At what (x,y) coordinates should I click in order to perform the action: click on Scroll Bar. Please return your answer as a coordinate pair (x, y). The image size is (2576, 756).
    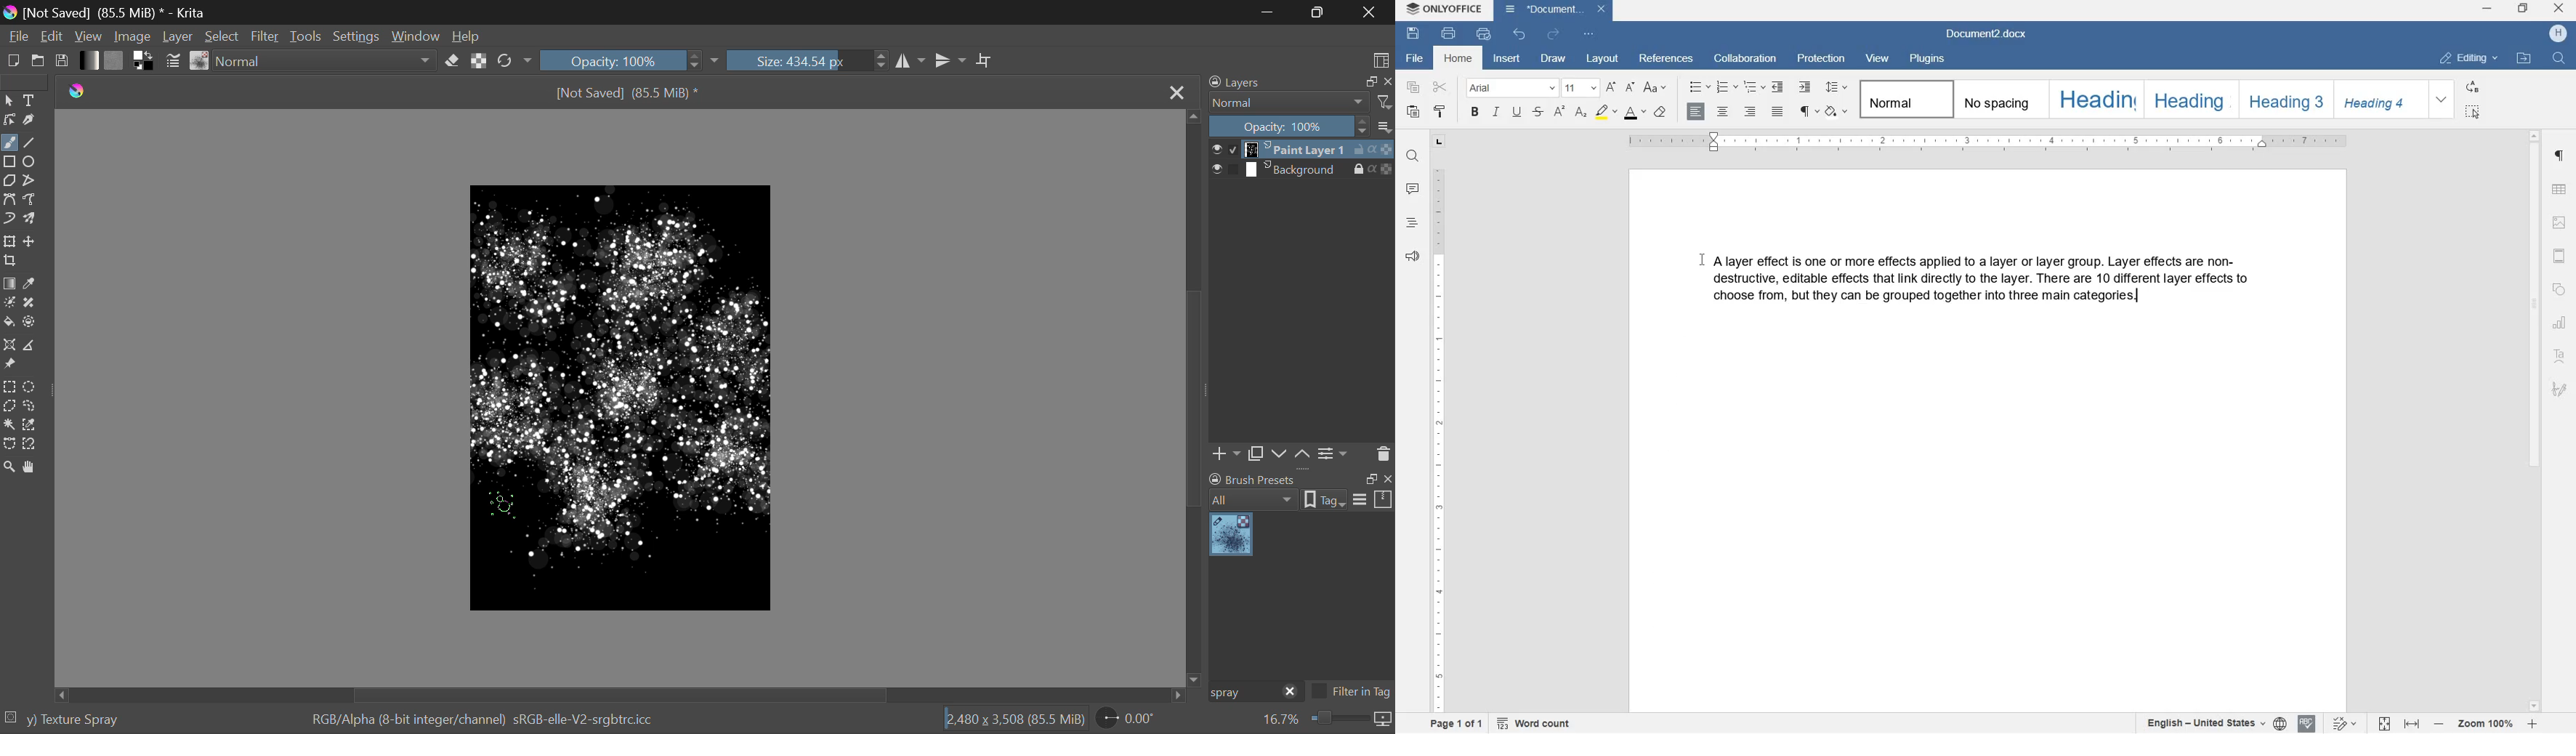
    Looking at the image, I should click on (1195, 396).